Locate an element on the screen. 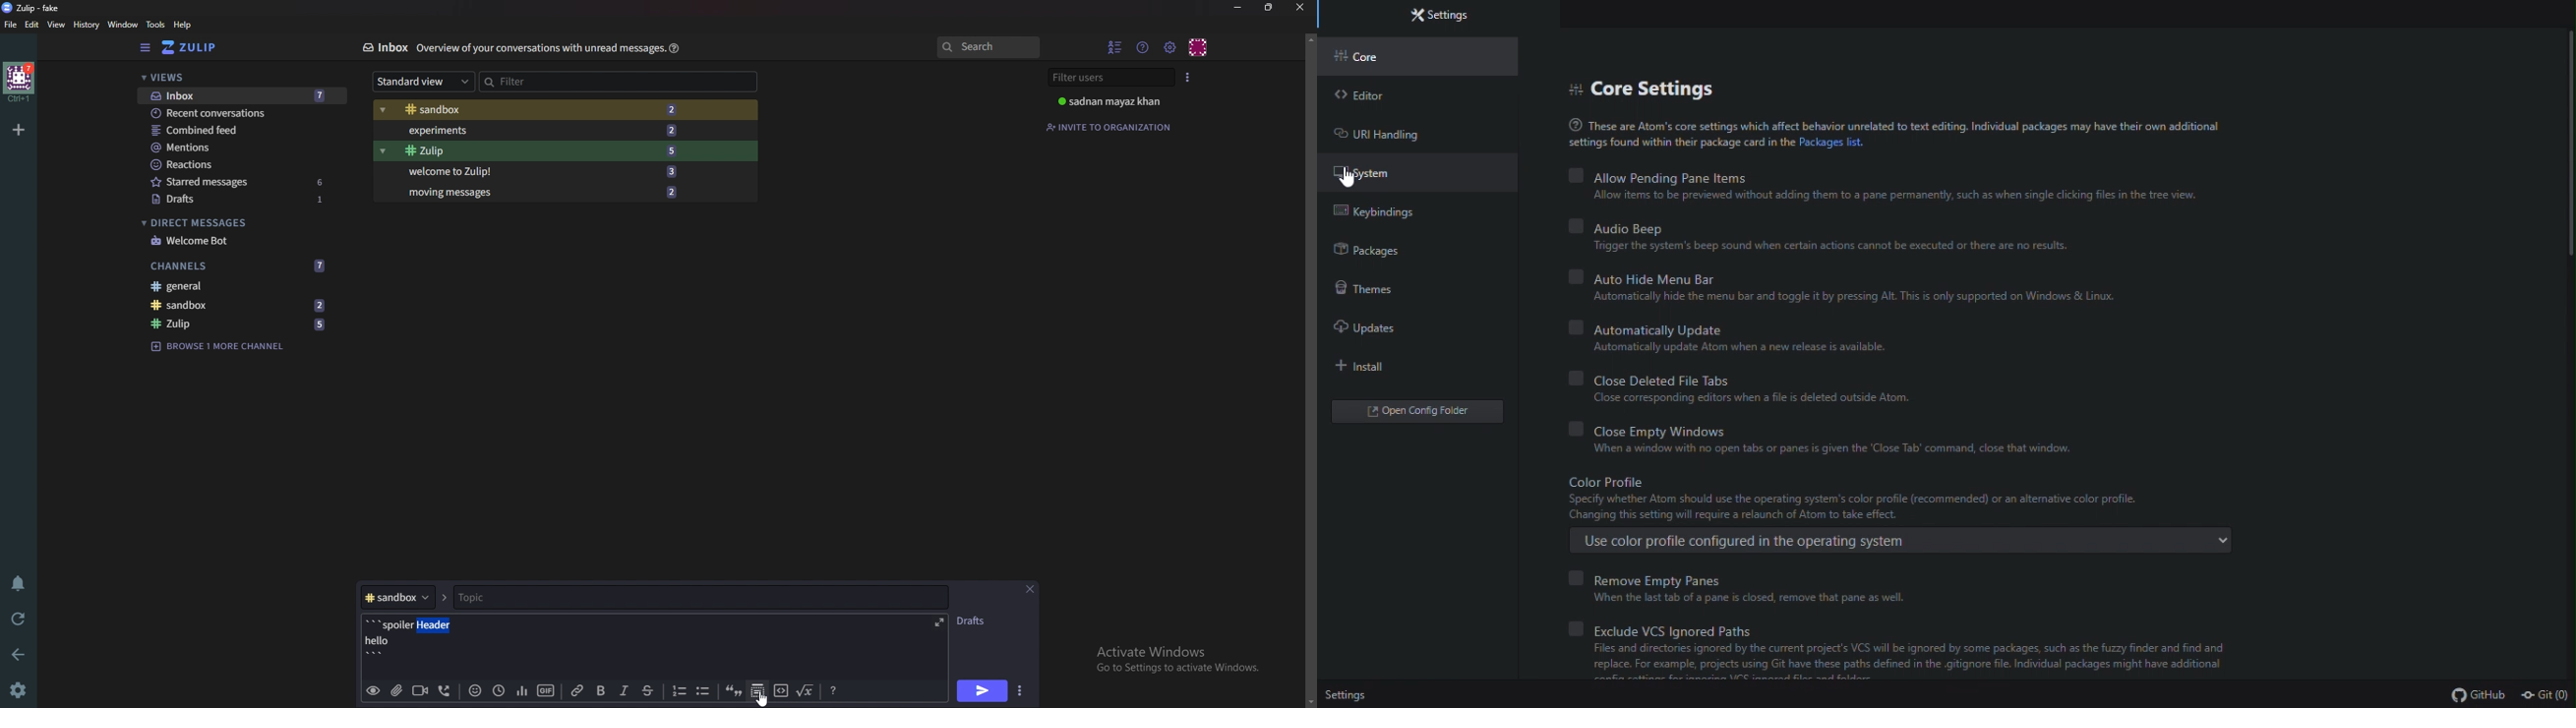  Channels 7 is located at coordinates (240, 266).